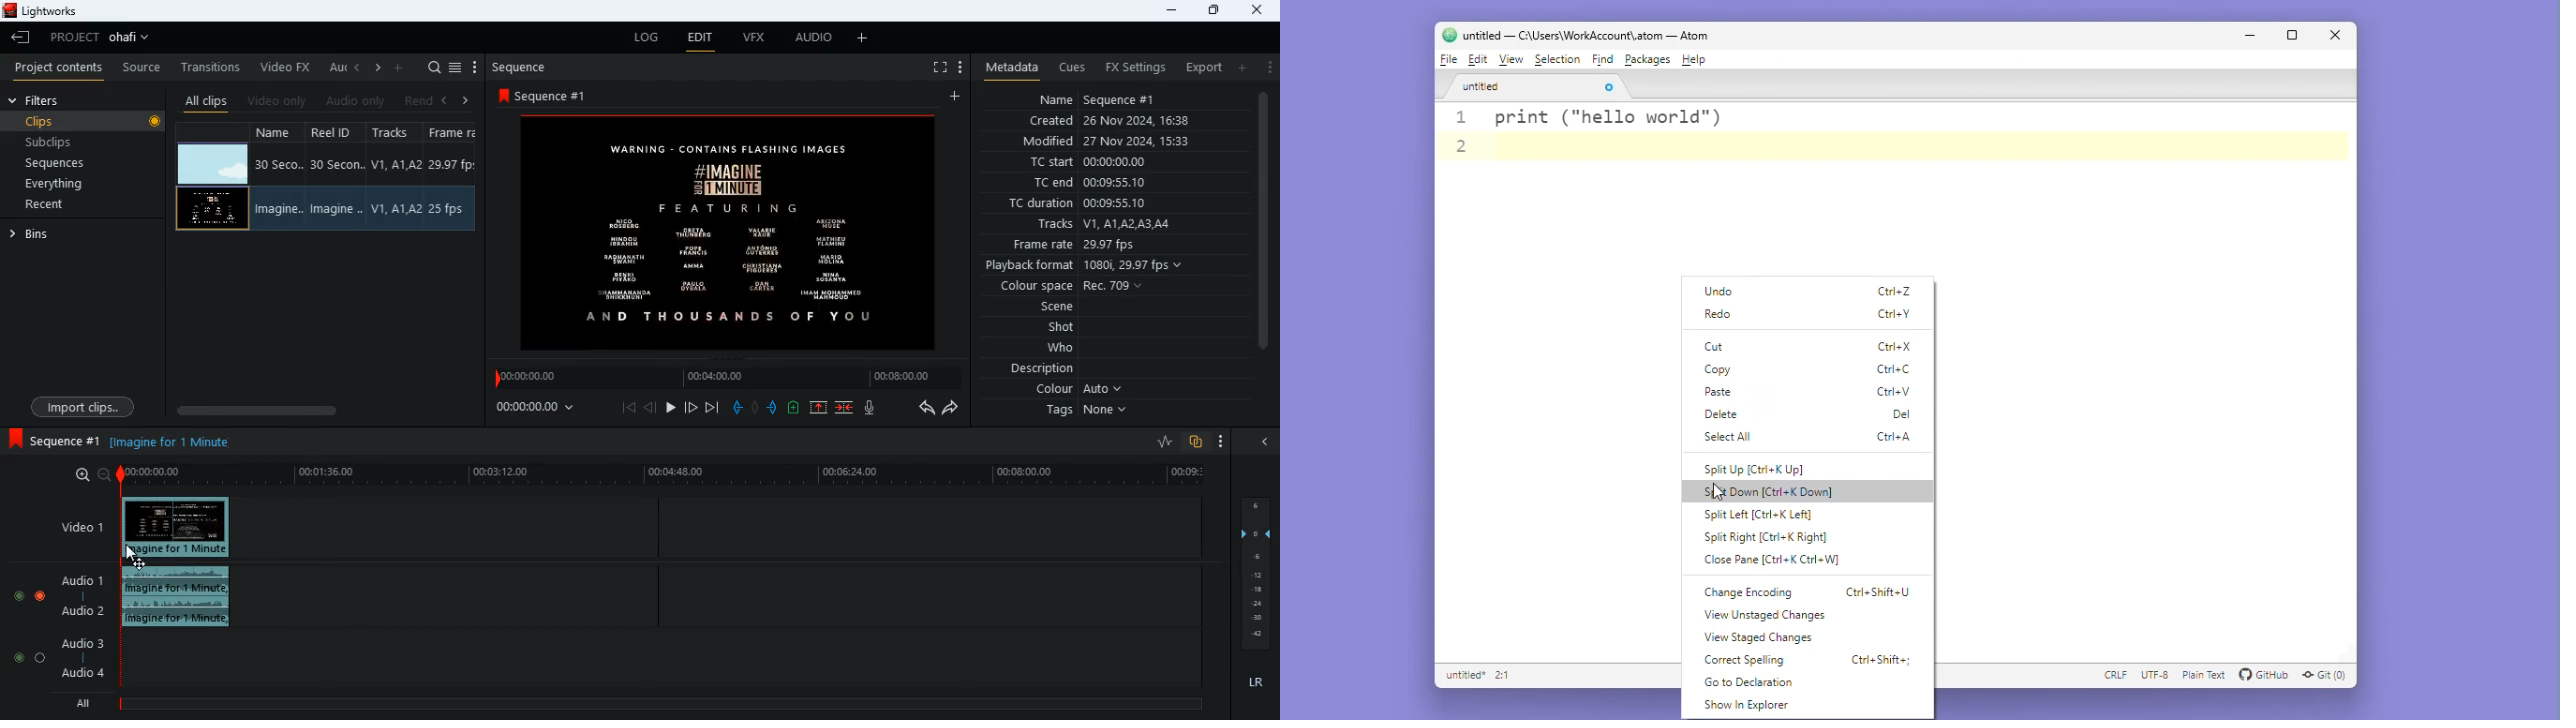  I want to click on redo, so click(1727, 315).